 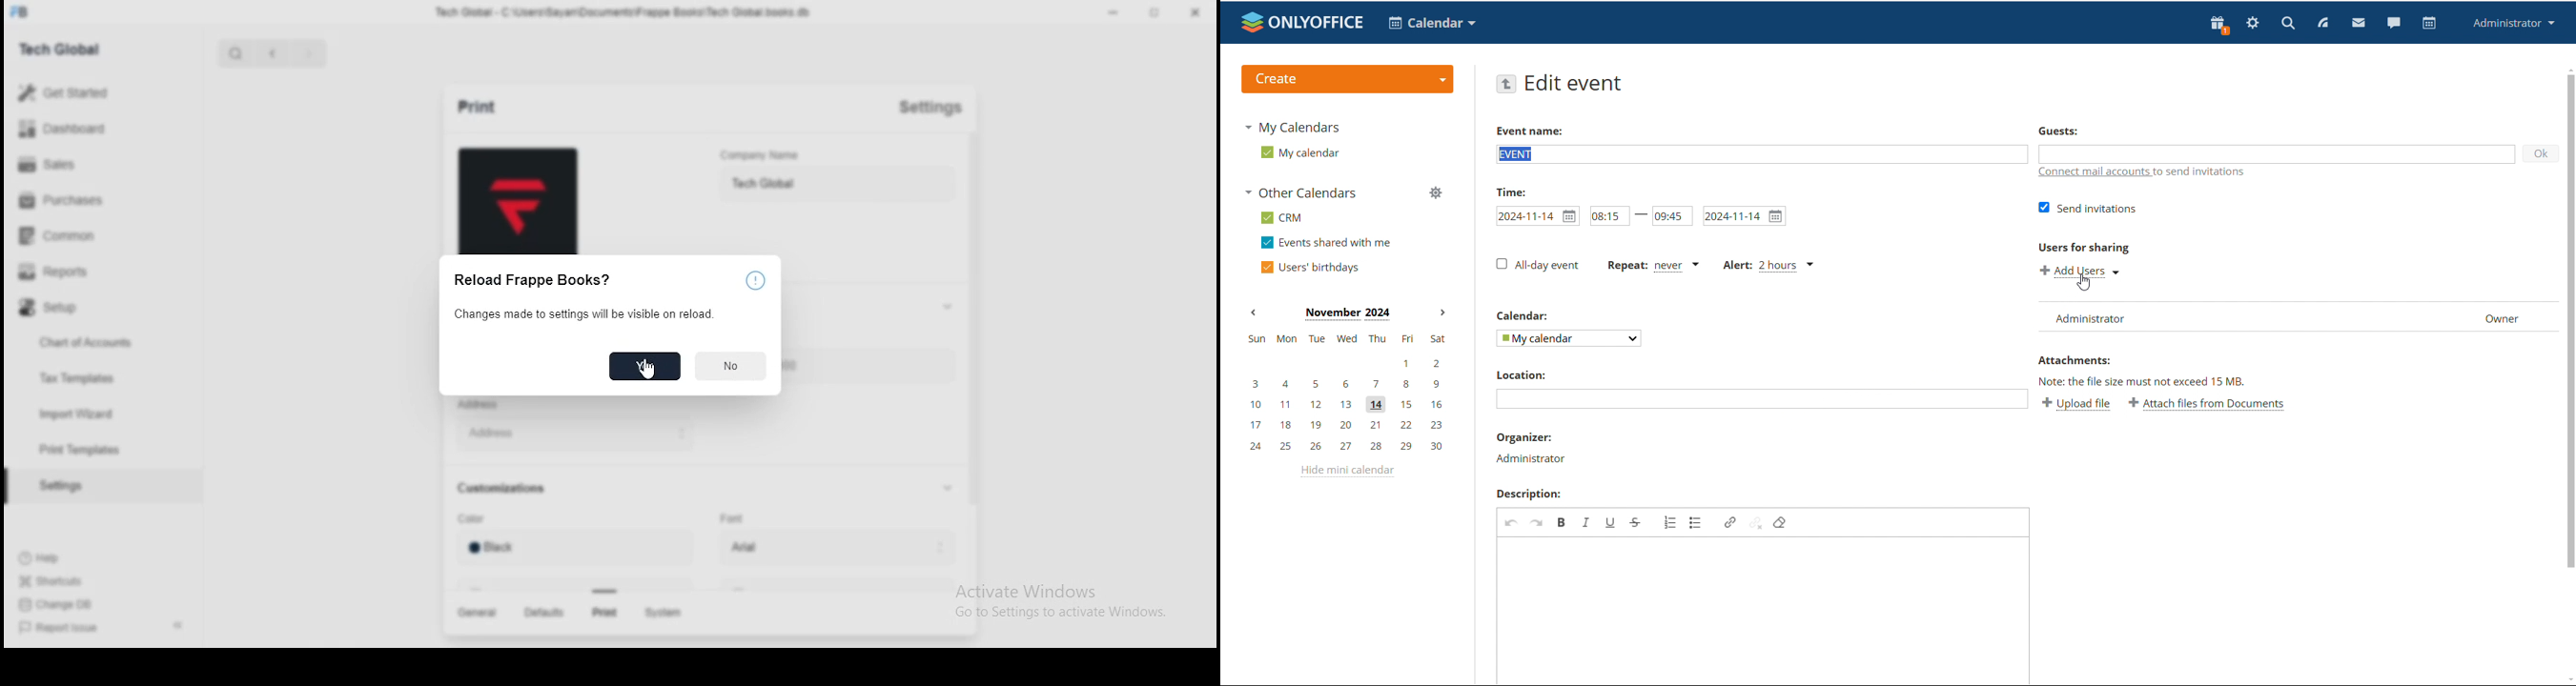 What do you see at coordinates (53, 560) in the screenshot?
I see `Help` at bounding box center [53, 560].